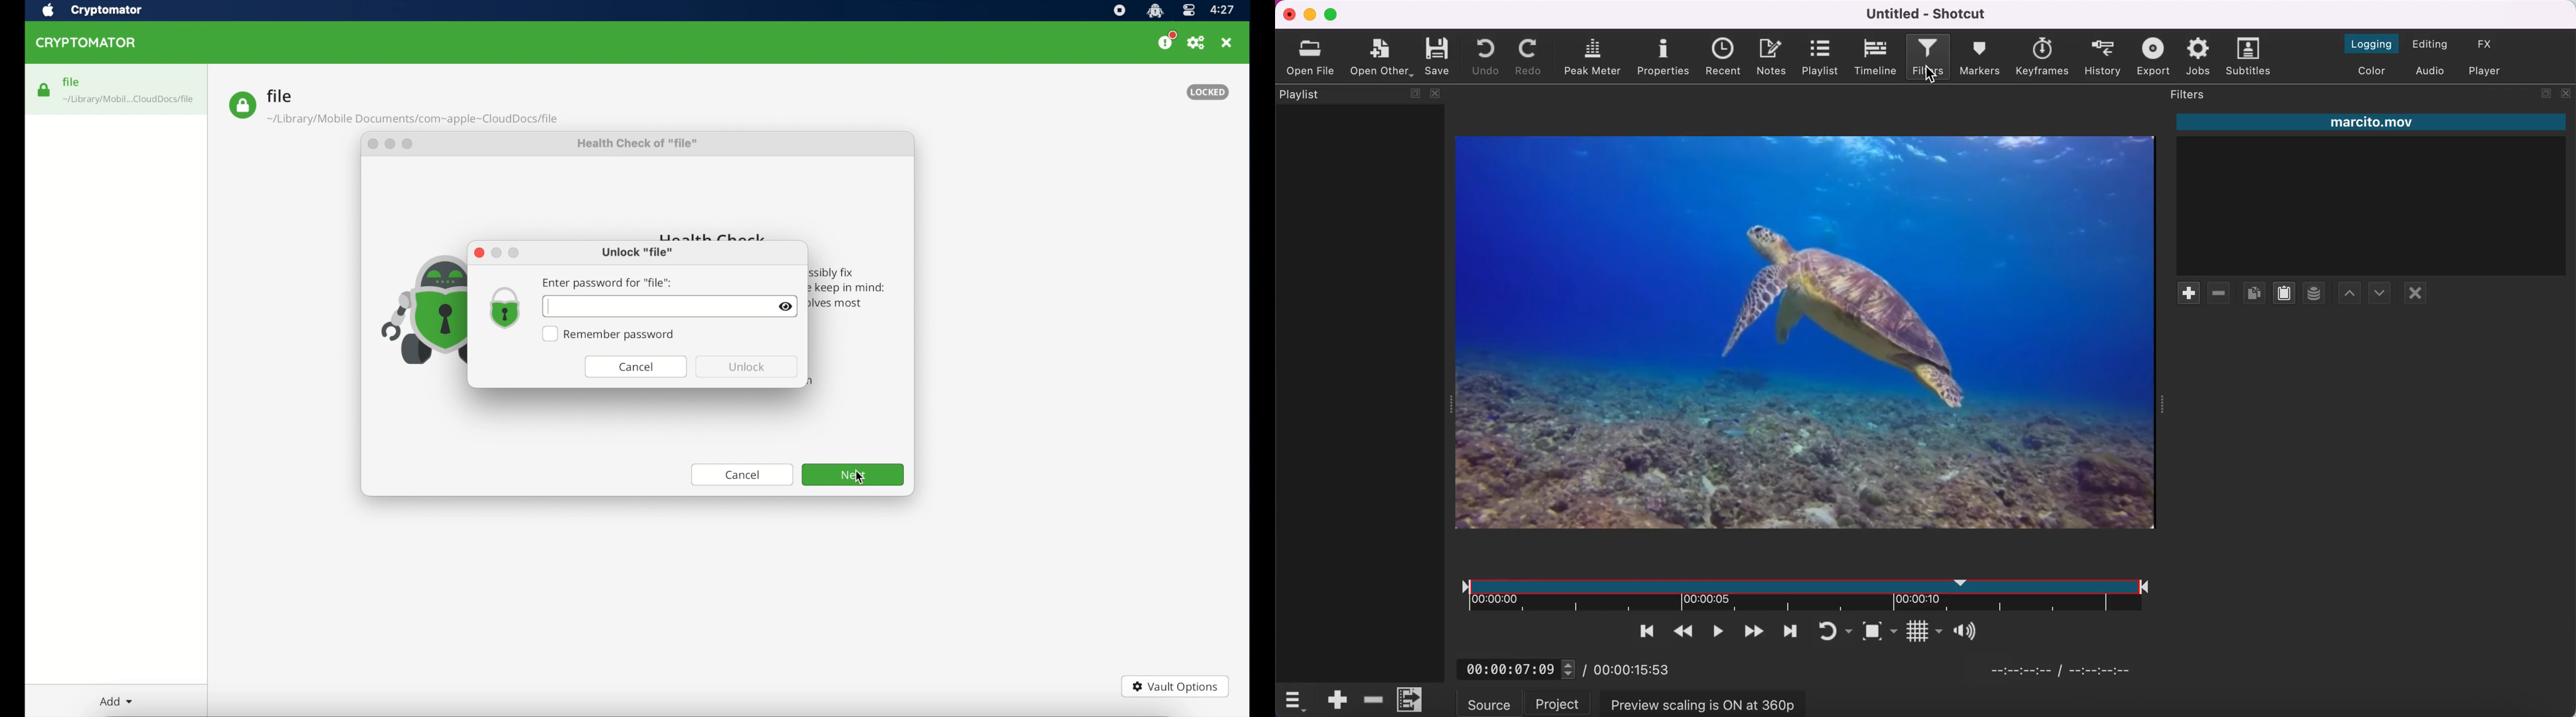 The height and width of the screenshot is (728, 2576). Describe the element at coordinates (2496, 44) in the screenshot. I see `switch to the effect layout` at that location.